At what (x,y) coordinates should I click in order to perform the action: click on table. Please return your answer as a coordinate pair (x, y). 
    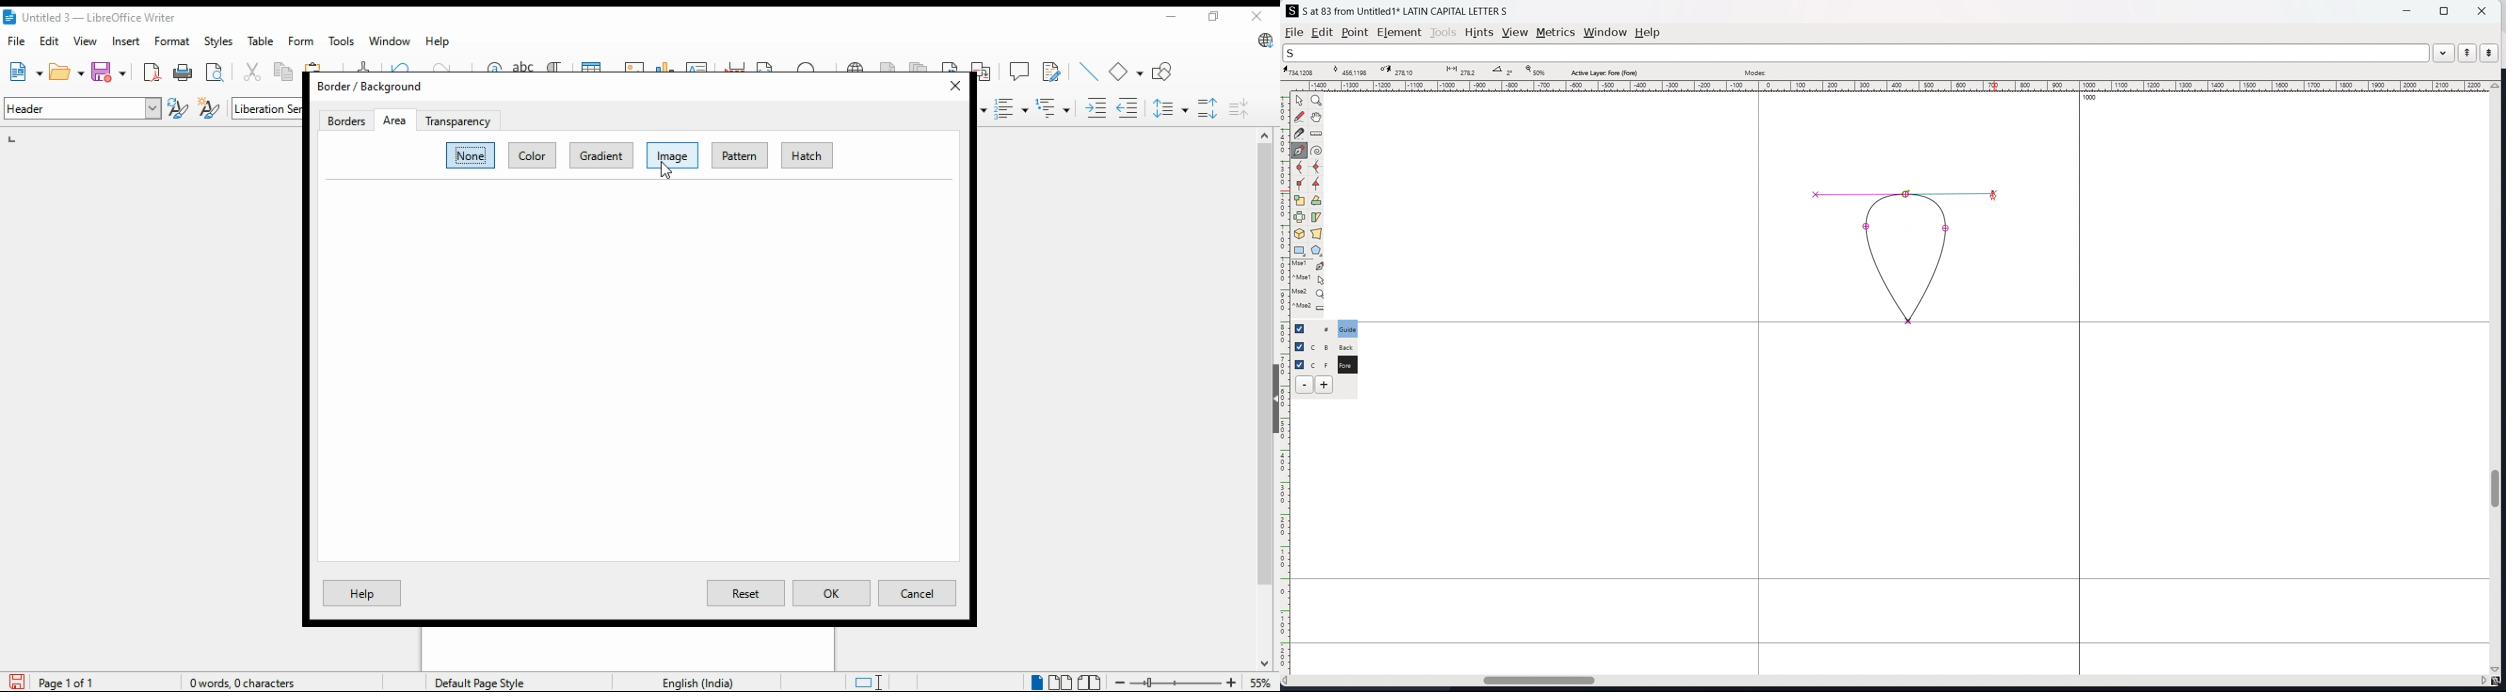
    Looking at the image, I should click on (263, 41).